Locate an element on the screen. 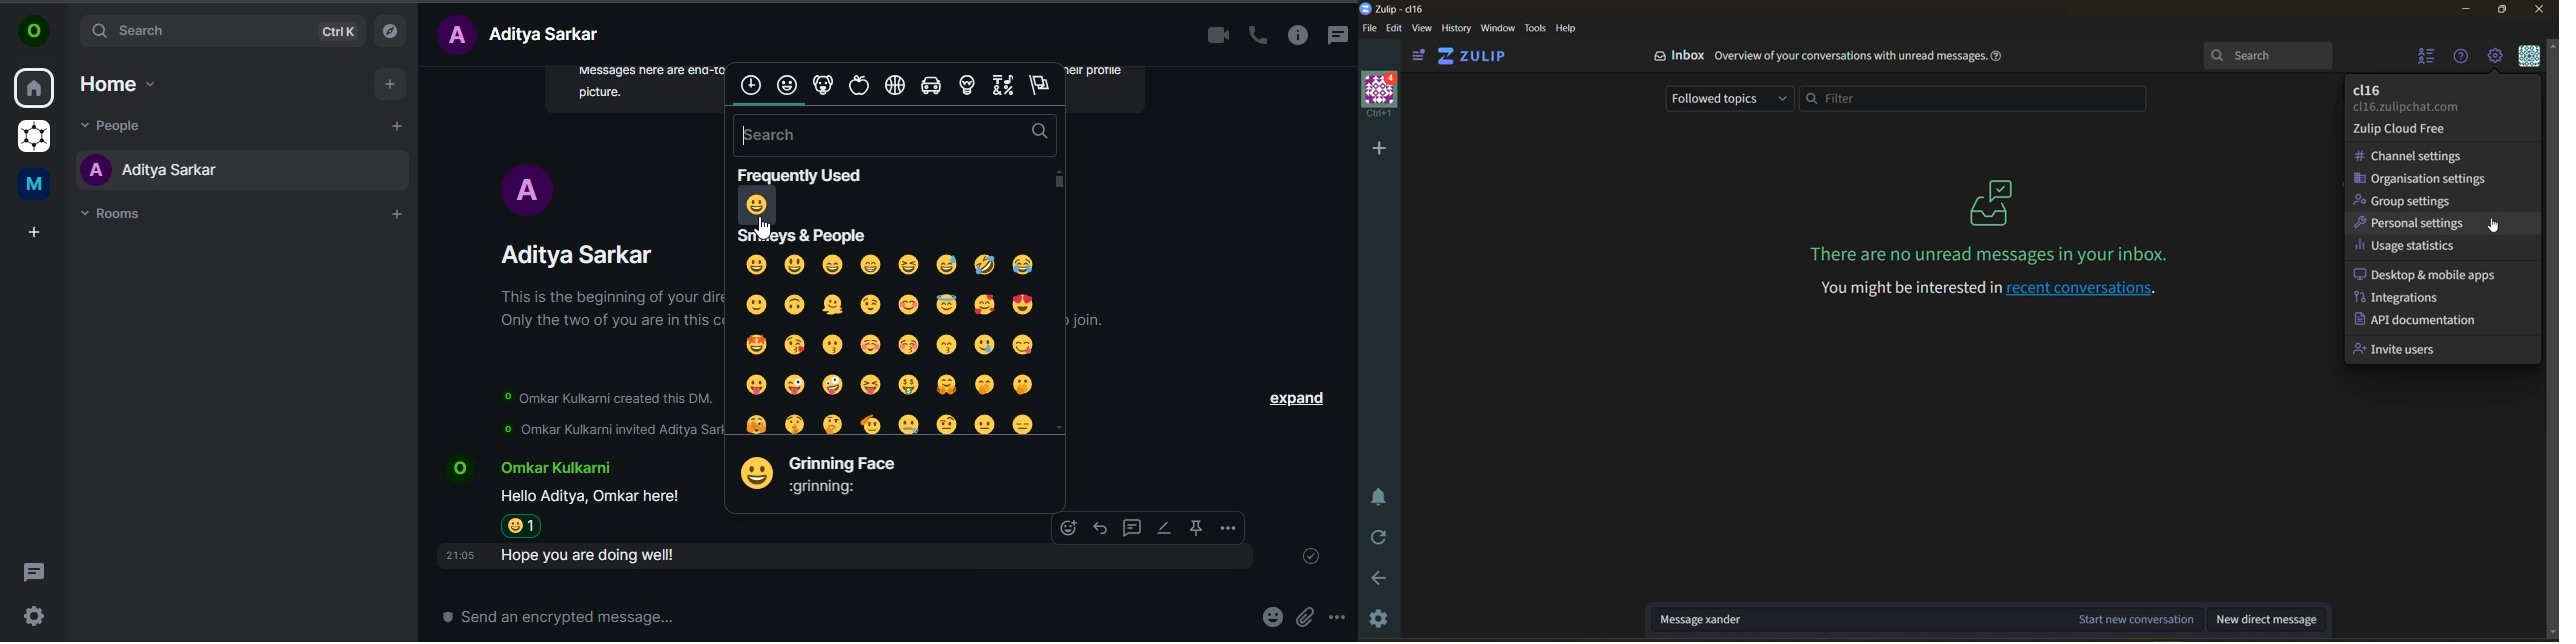 Image resolution: width=2576 pixels, height=644 pixels. frequently used is located at coordinates (750, 85).